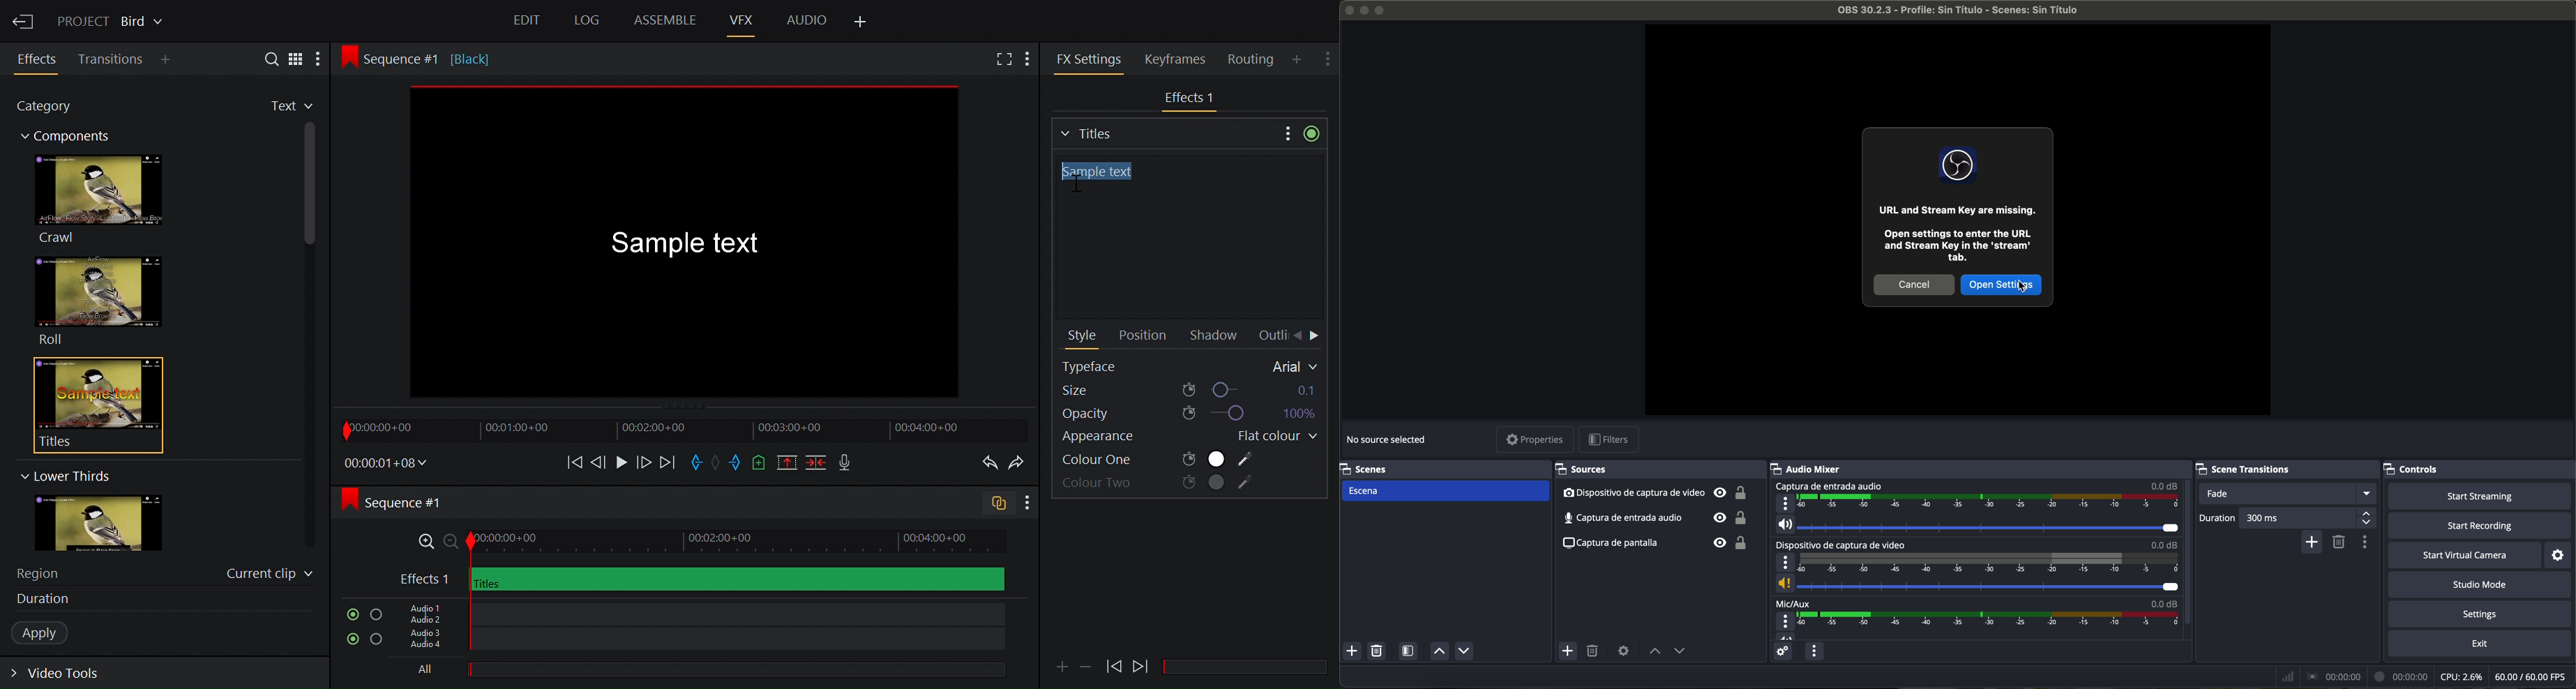 This screenshot has height=700, width=2576. Describe the element at coordinates (1062, 667) in the screenshot. I see `Attachment` at that location.